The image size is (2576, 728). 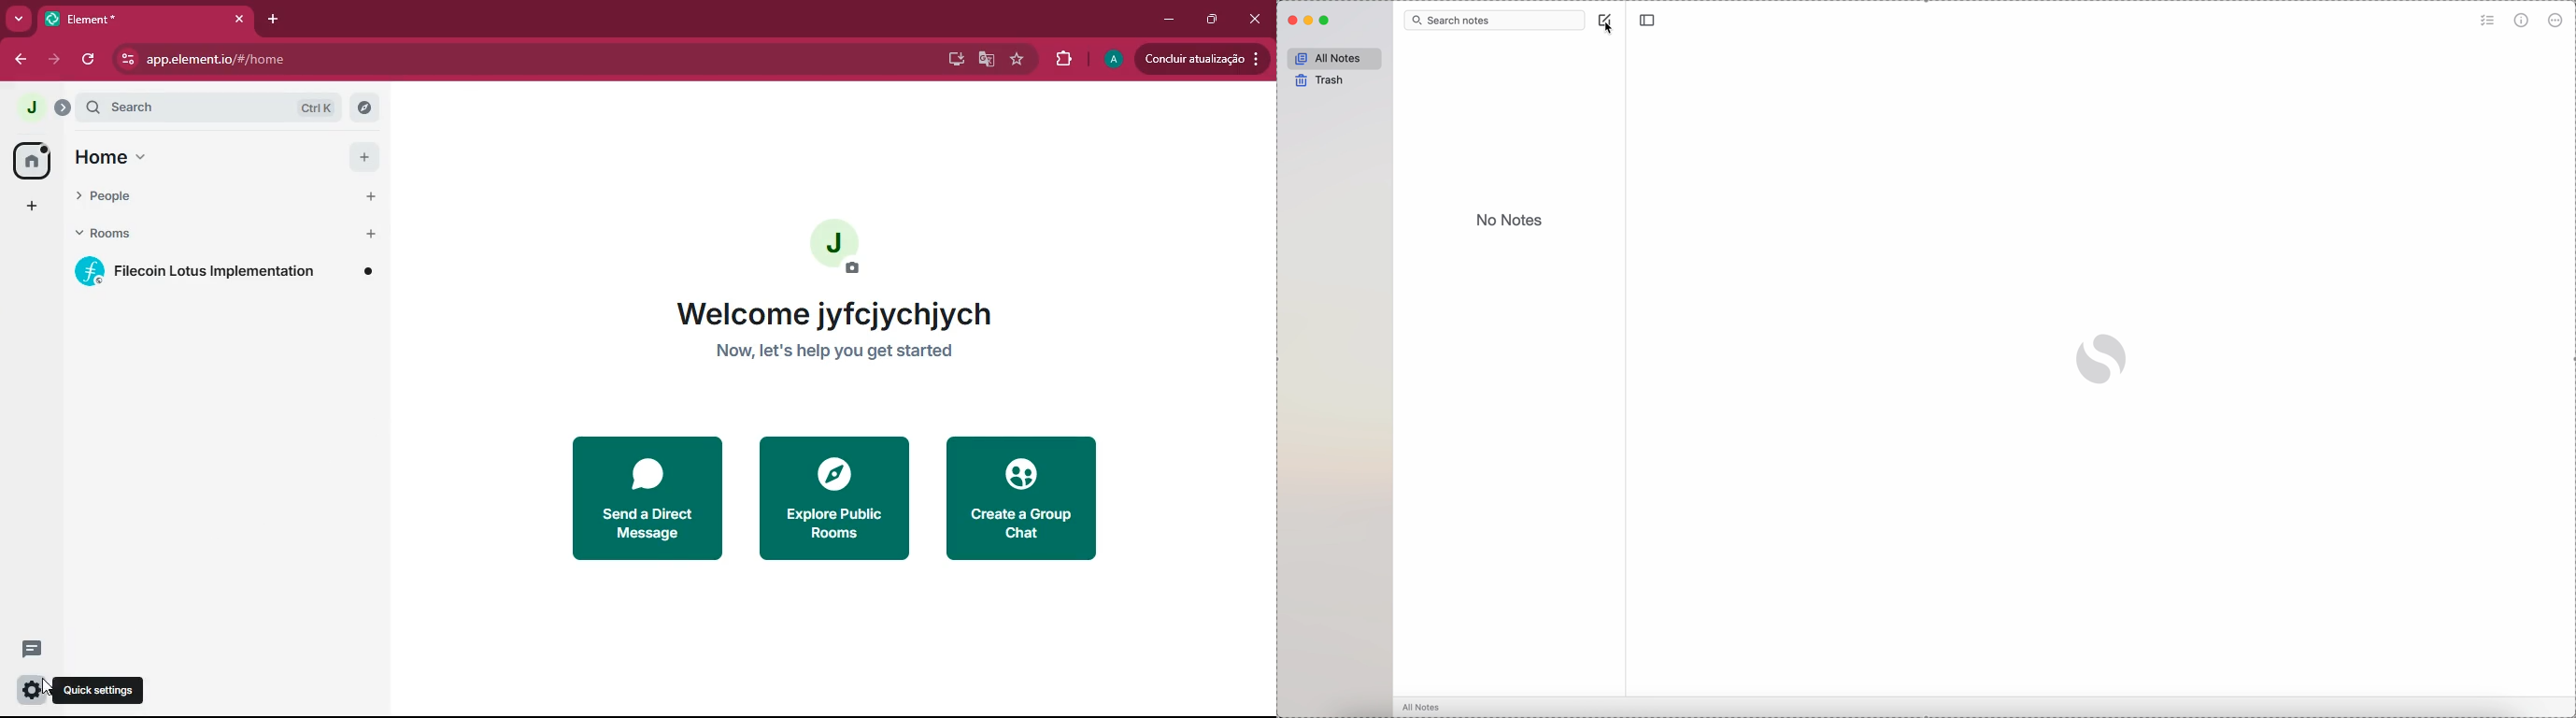 I want to click on google translate, so click(x=988, y=61).